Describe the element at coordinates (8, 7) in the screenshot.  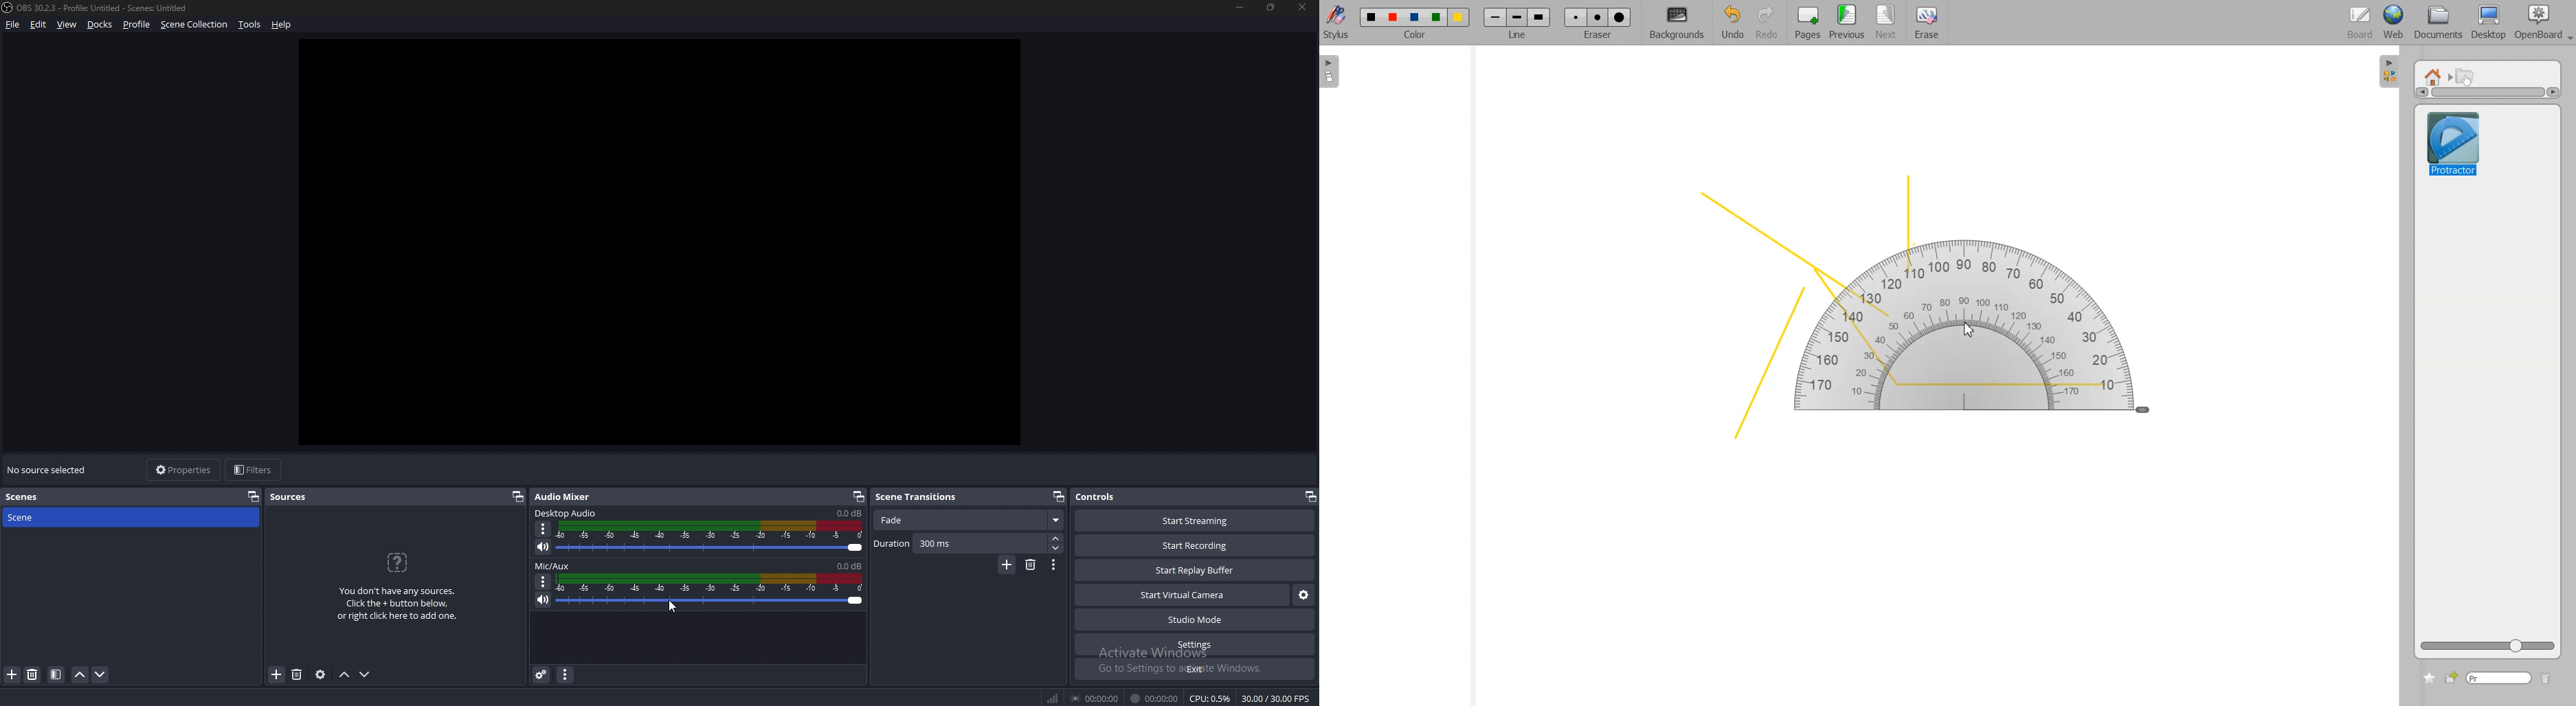
I see `obs logo` at that location.